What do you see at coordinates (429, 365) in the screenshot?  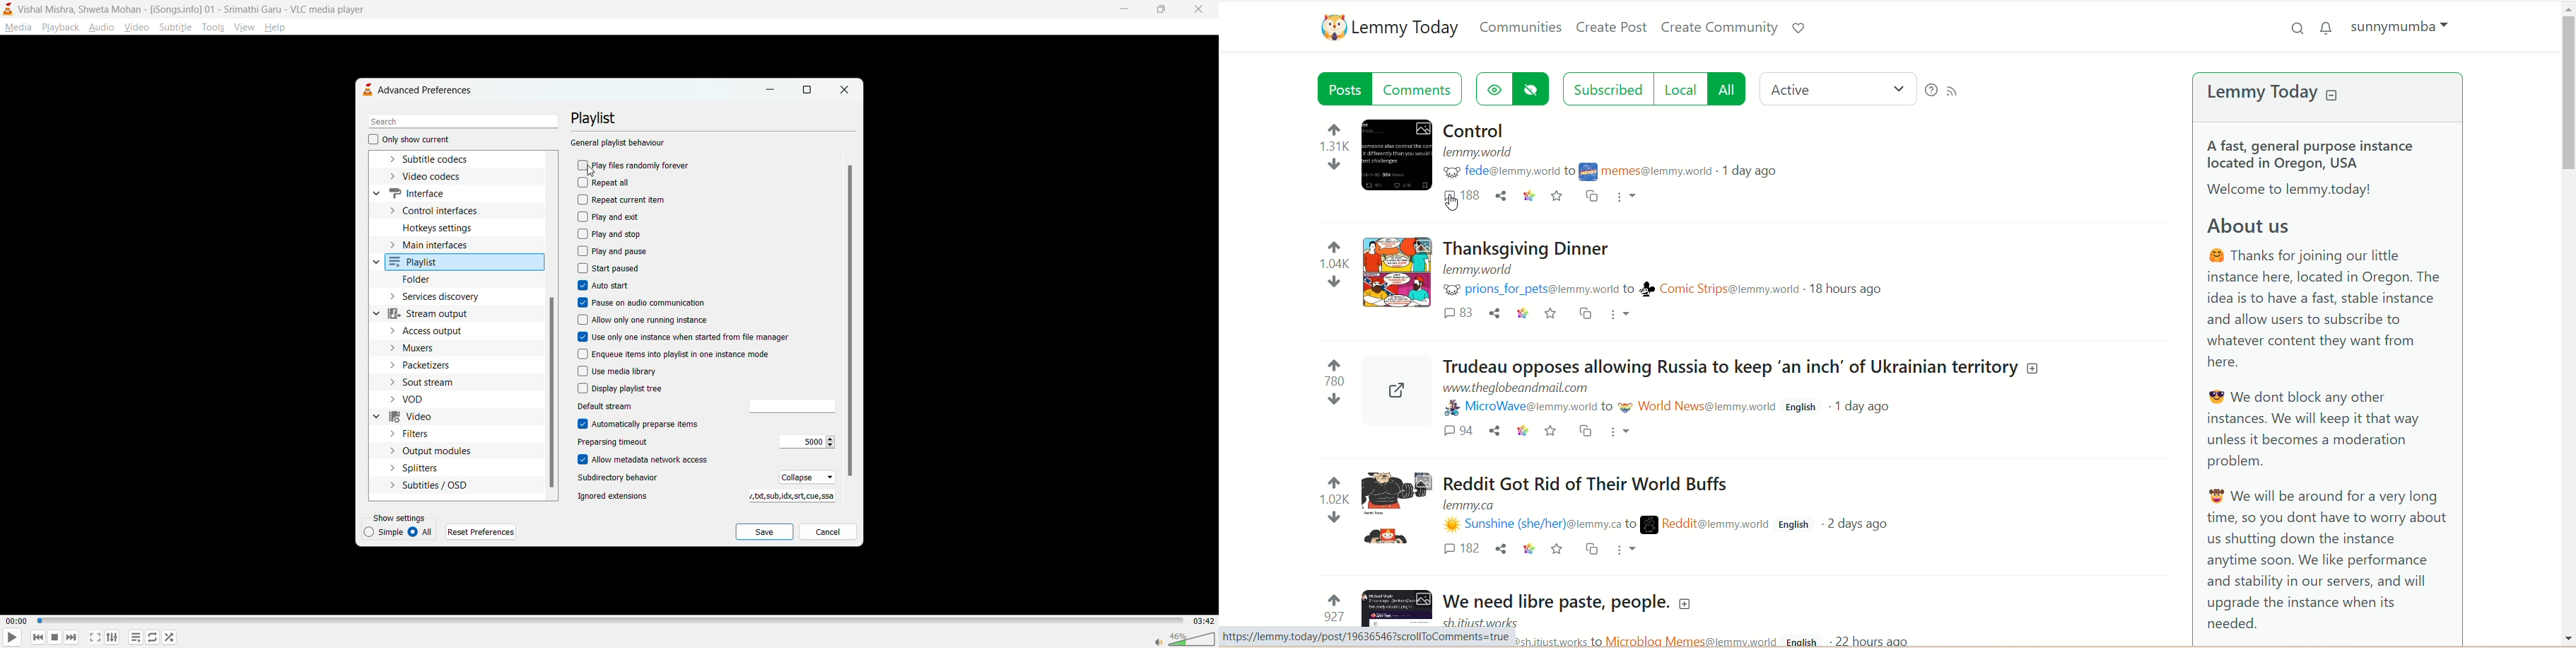 I see `packetizers` at bounding box center [429, 365].